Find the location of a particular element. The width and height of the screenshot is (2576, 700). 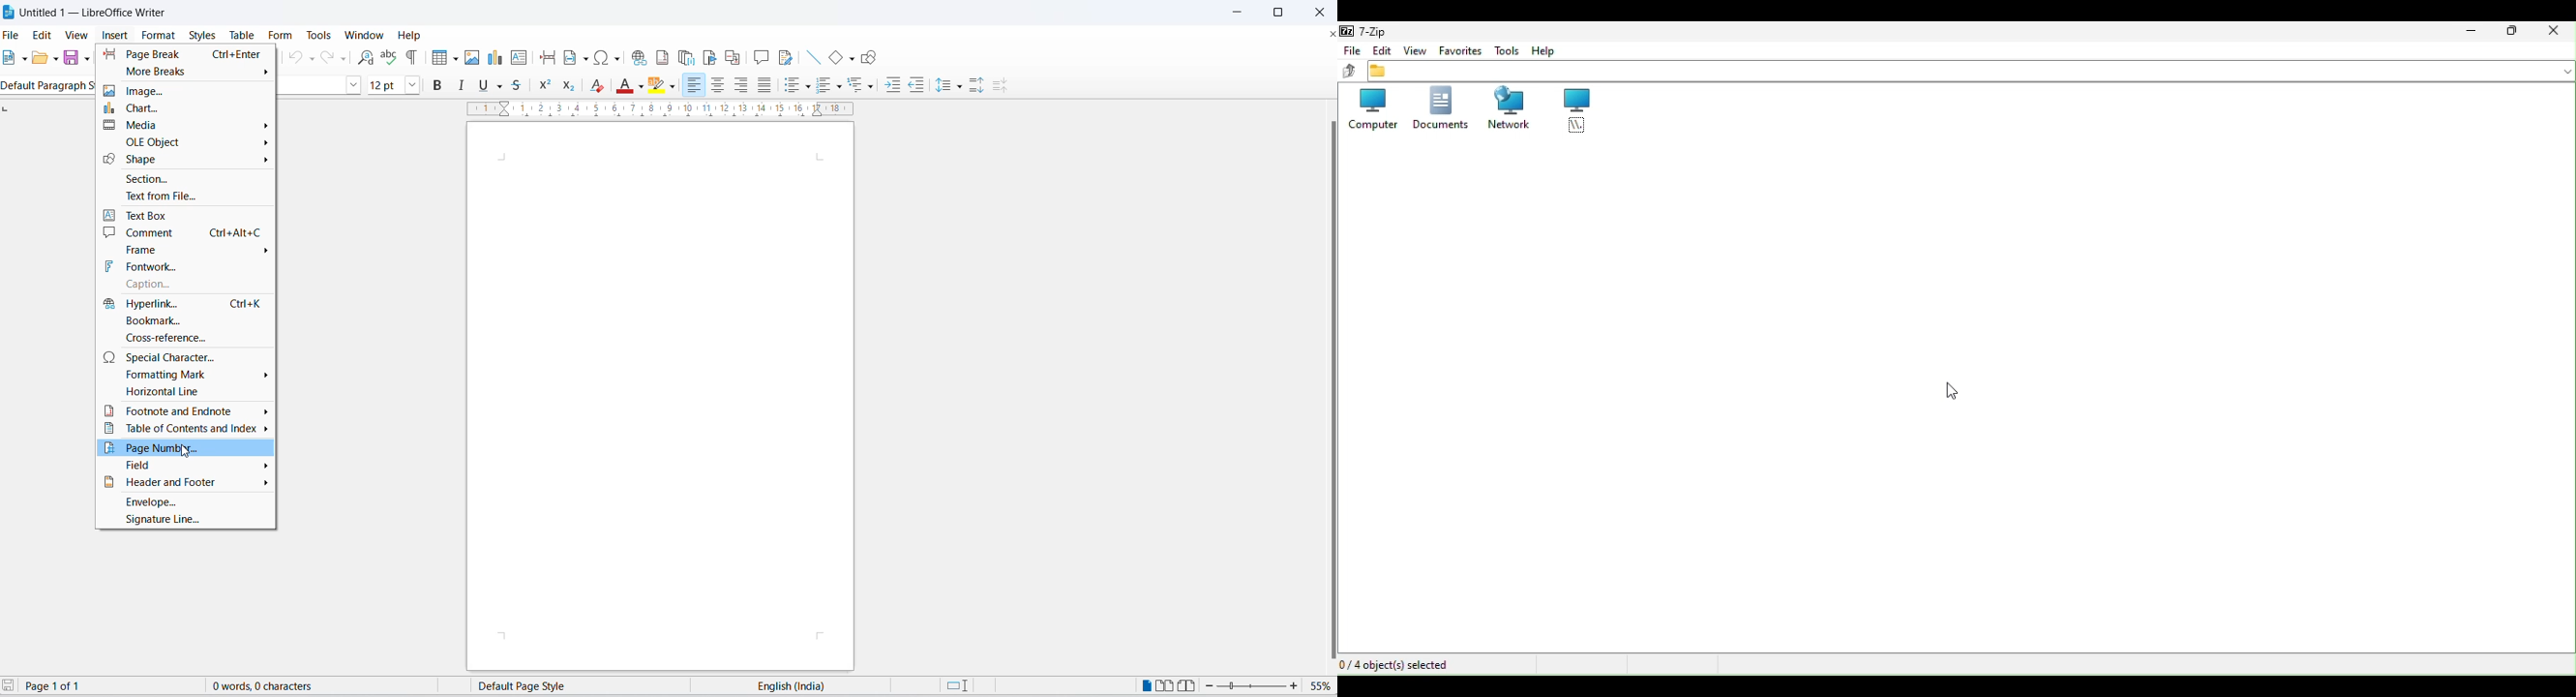

table is located at coordinates (241, 34).